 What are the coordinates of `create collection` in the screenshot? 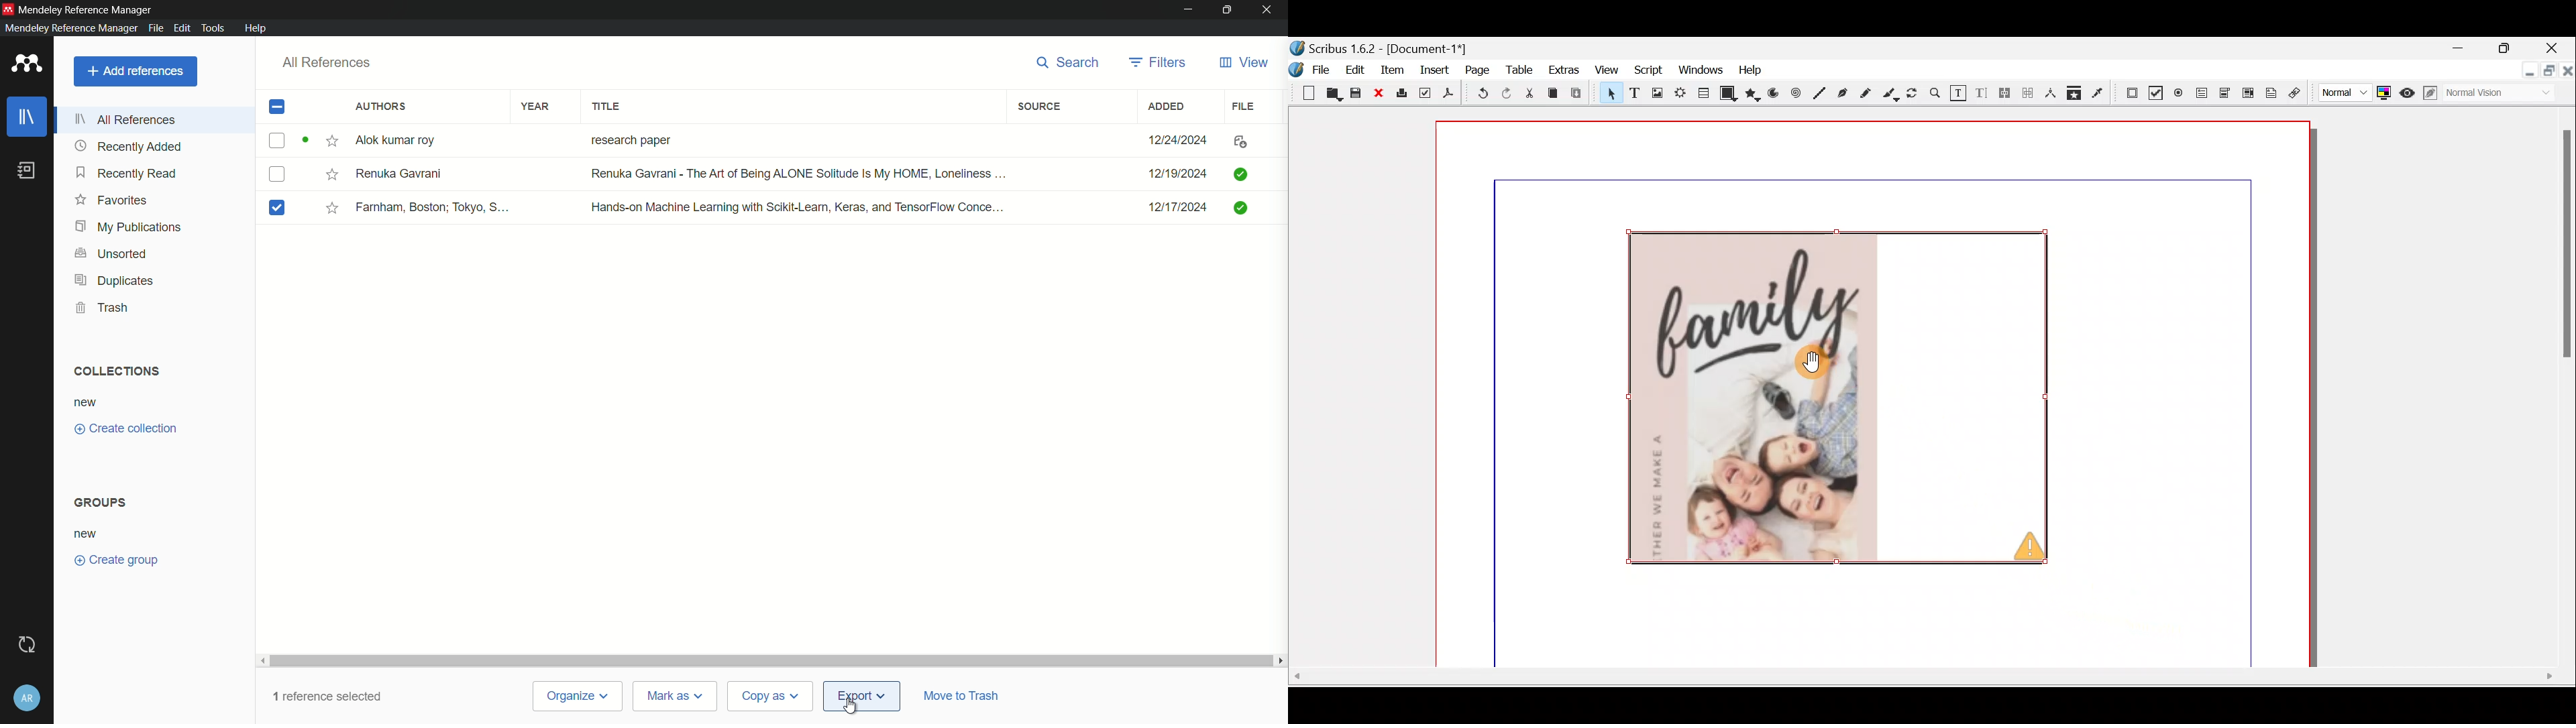 It's located at (124, 429).